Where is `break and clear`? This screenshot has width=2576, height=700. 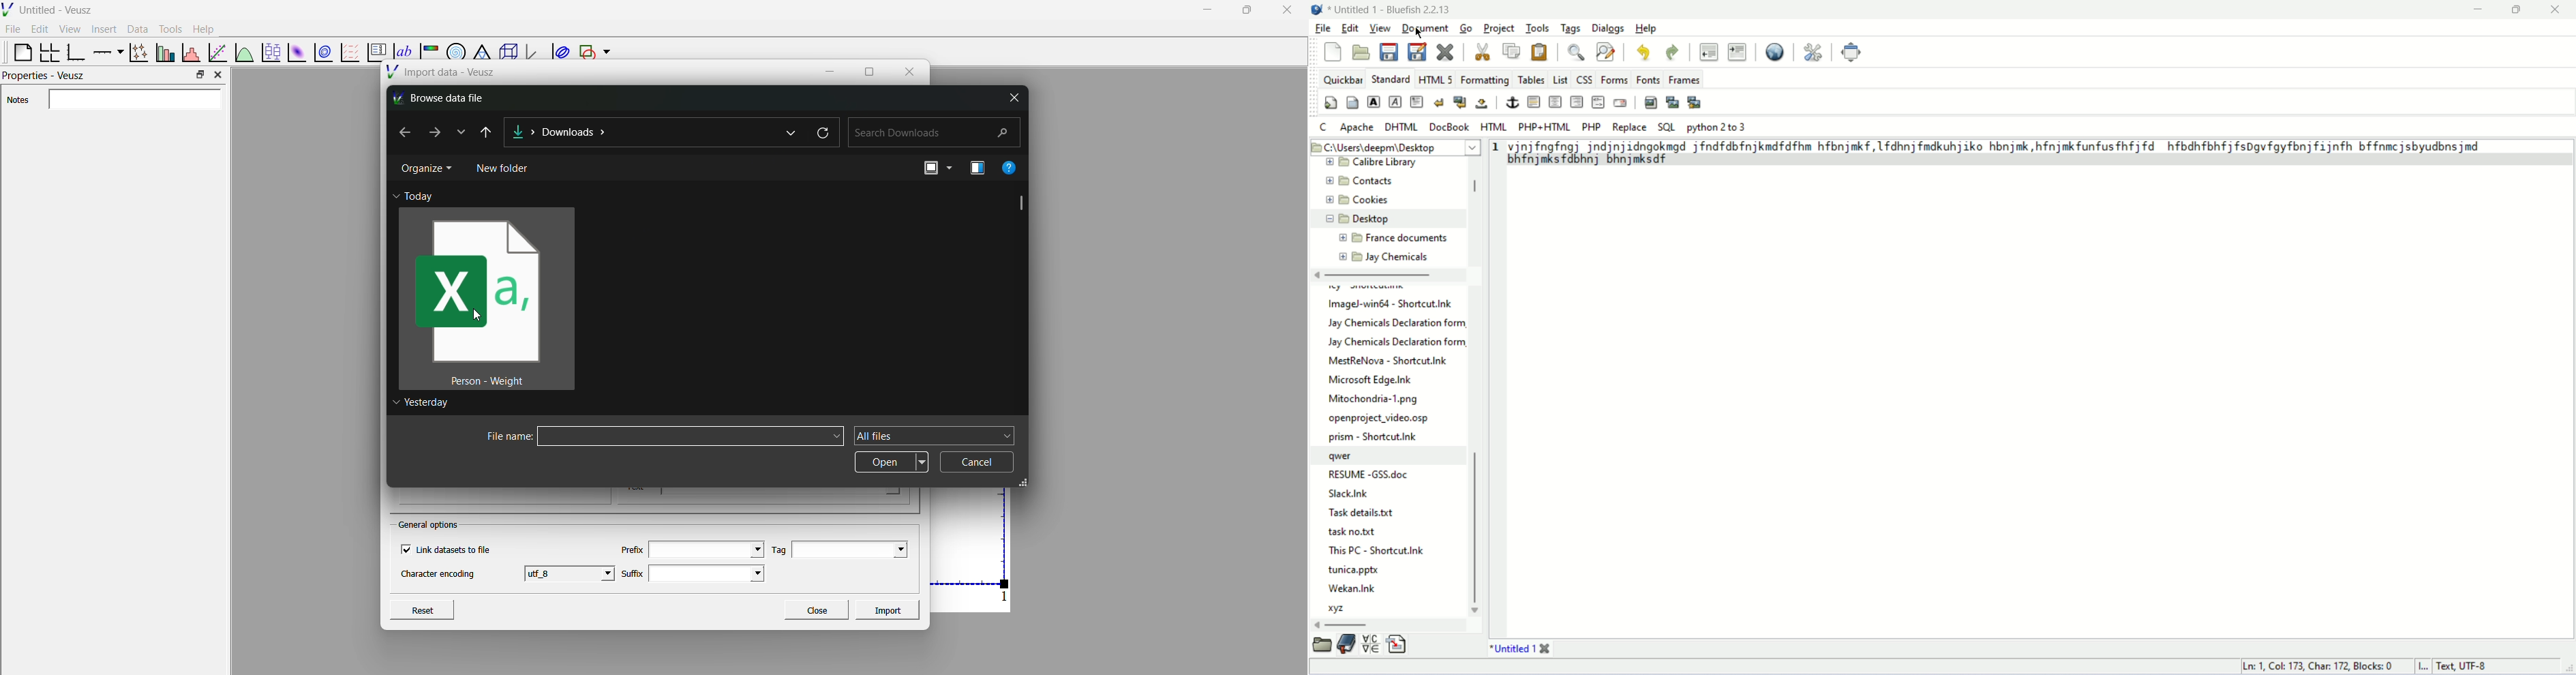
break and clear is located at coordinates (1459, 102).